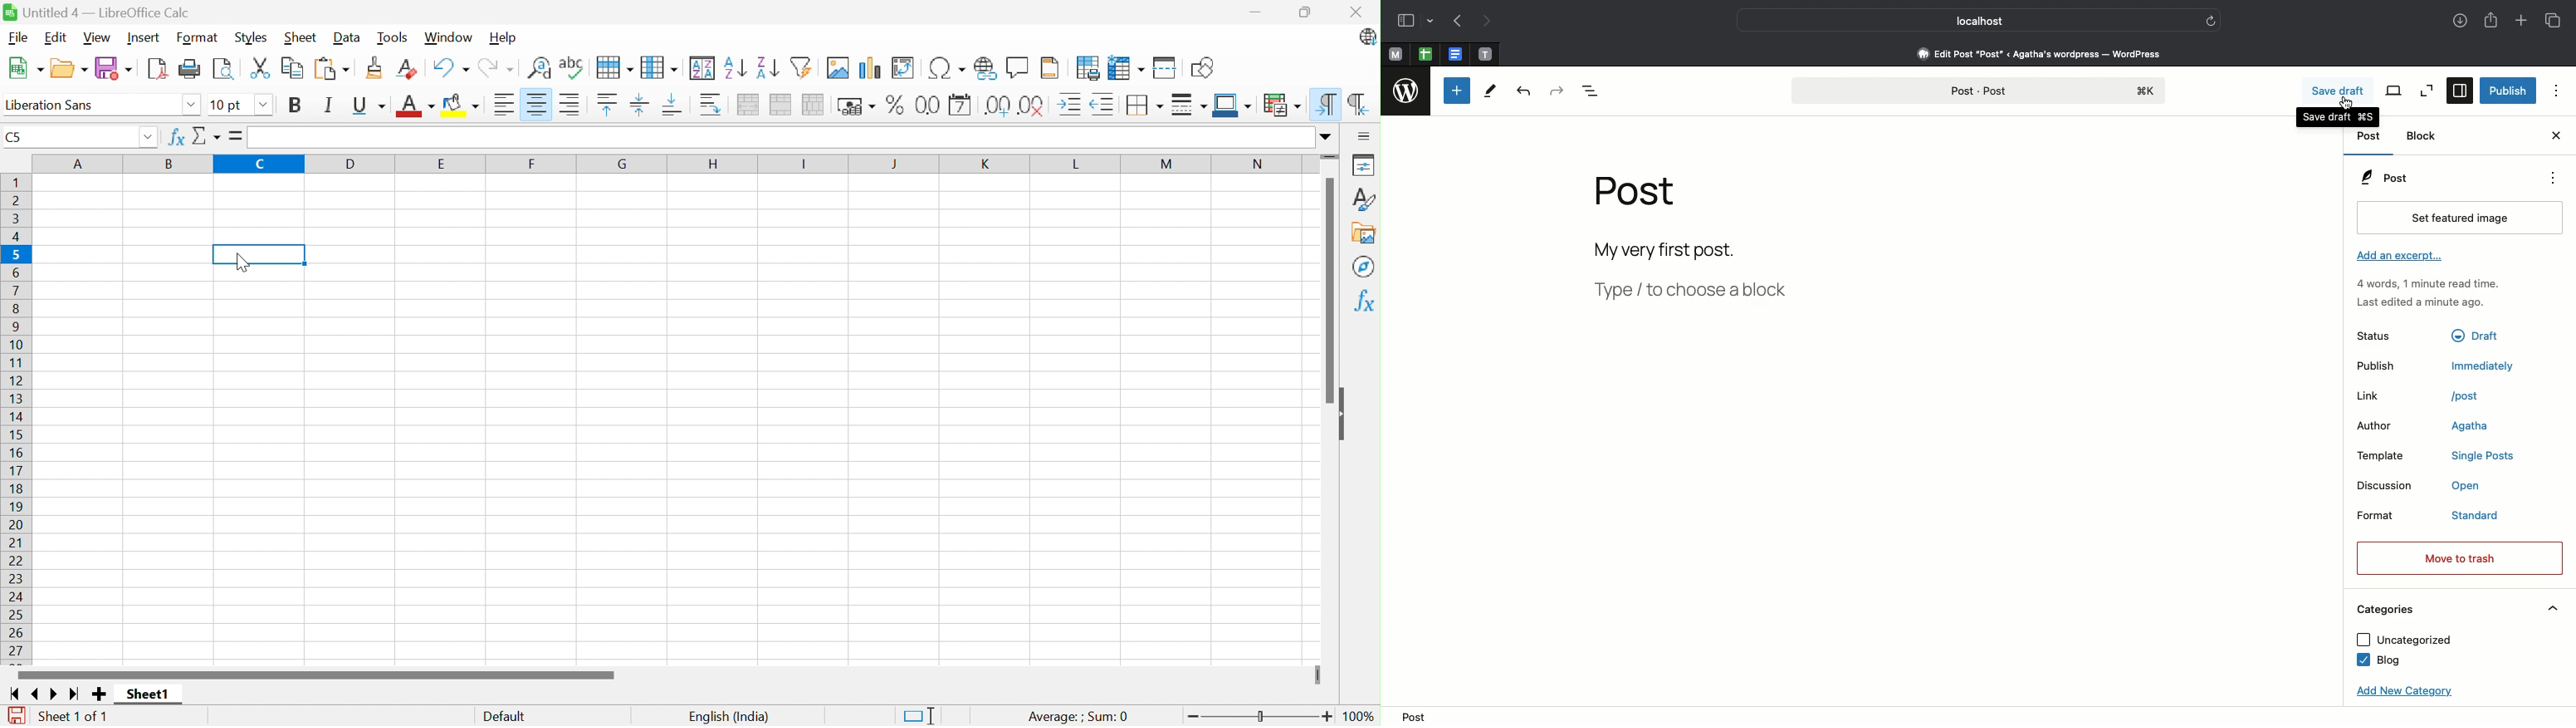 The height and width of the screenshot is (728, 2576). Describe the element at coordinates (1254, 12) in the screenshot. I see `Minimize` at that location.